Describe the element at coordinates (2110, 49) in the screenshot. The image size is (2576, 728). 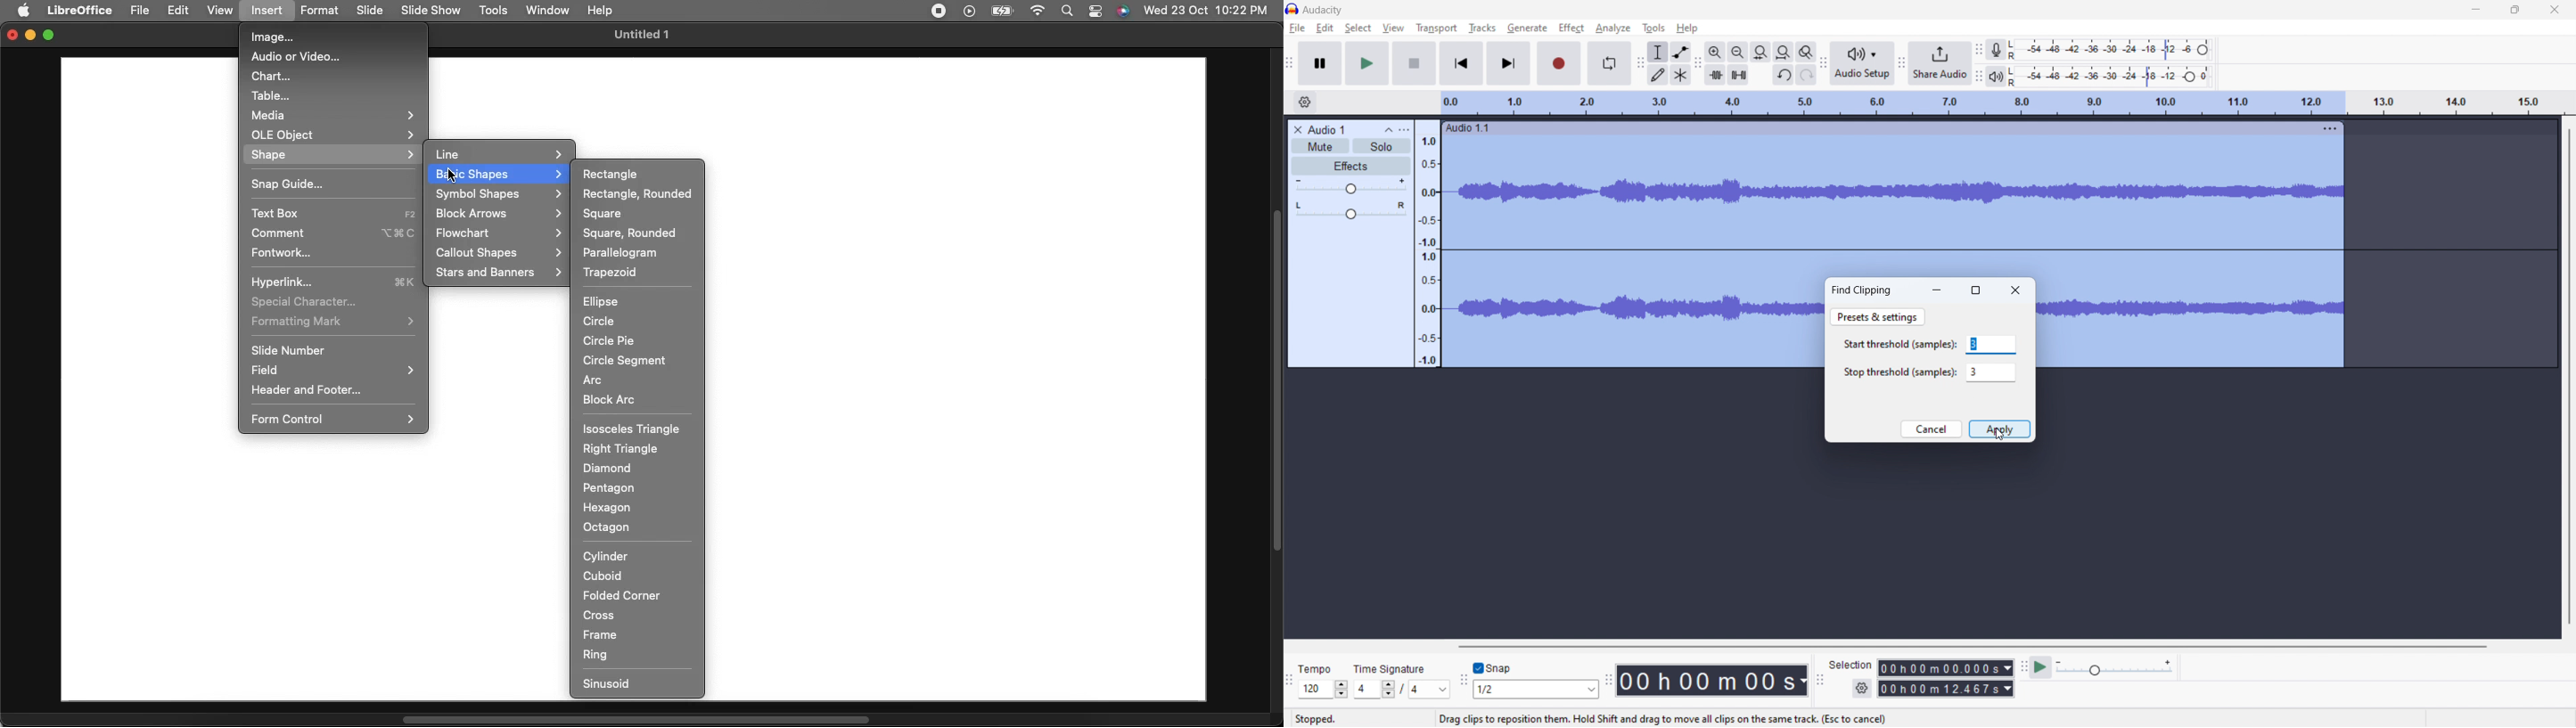
I see `recording level` at that location.